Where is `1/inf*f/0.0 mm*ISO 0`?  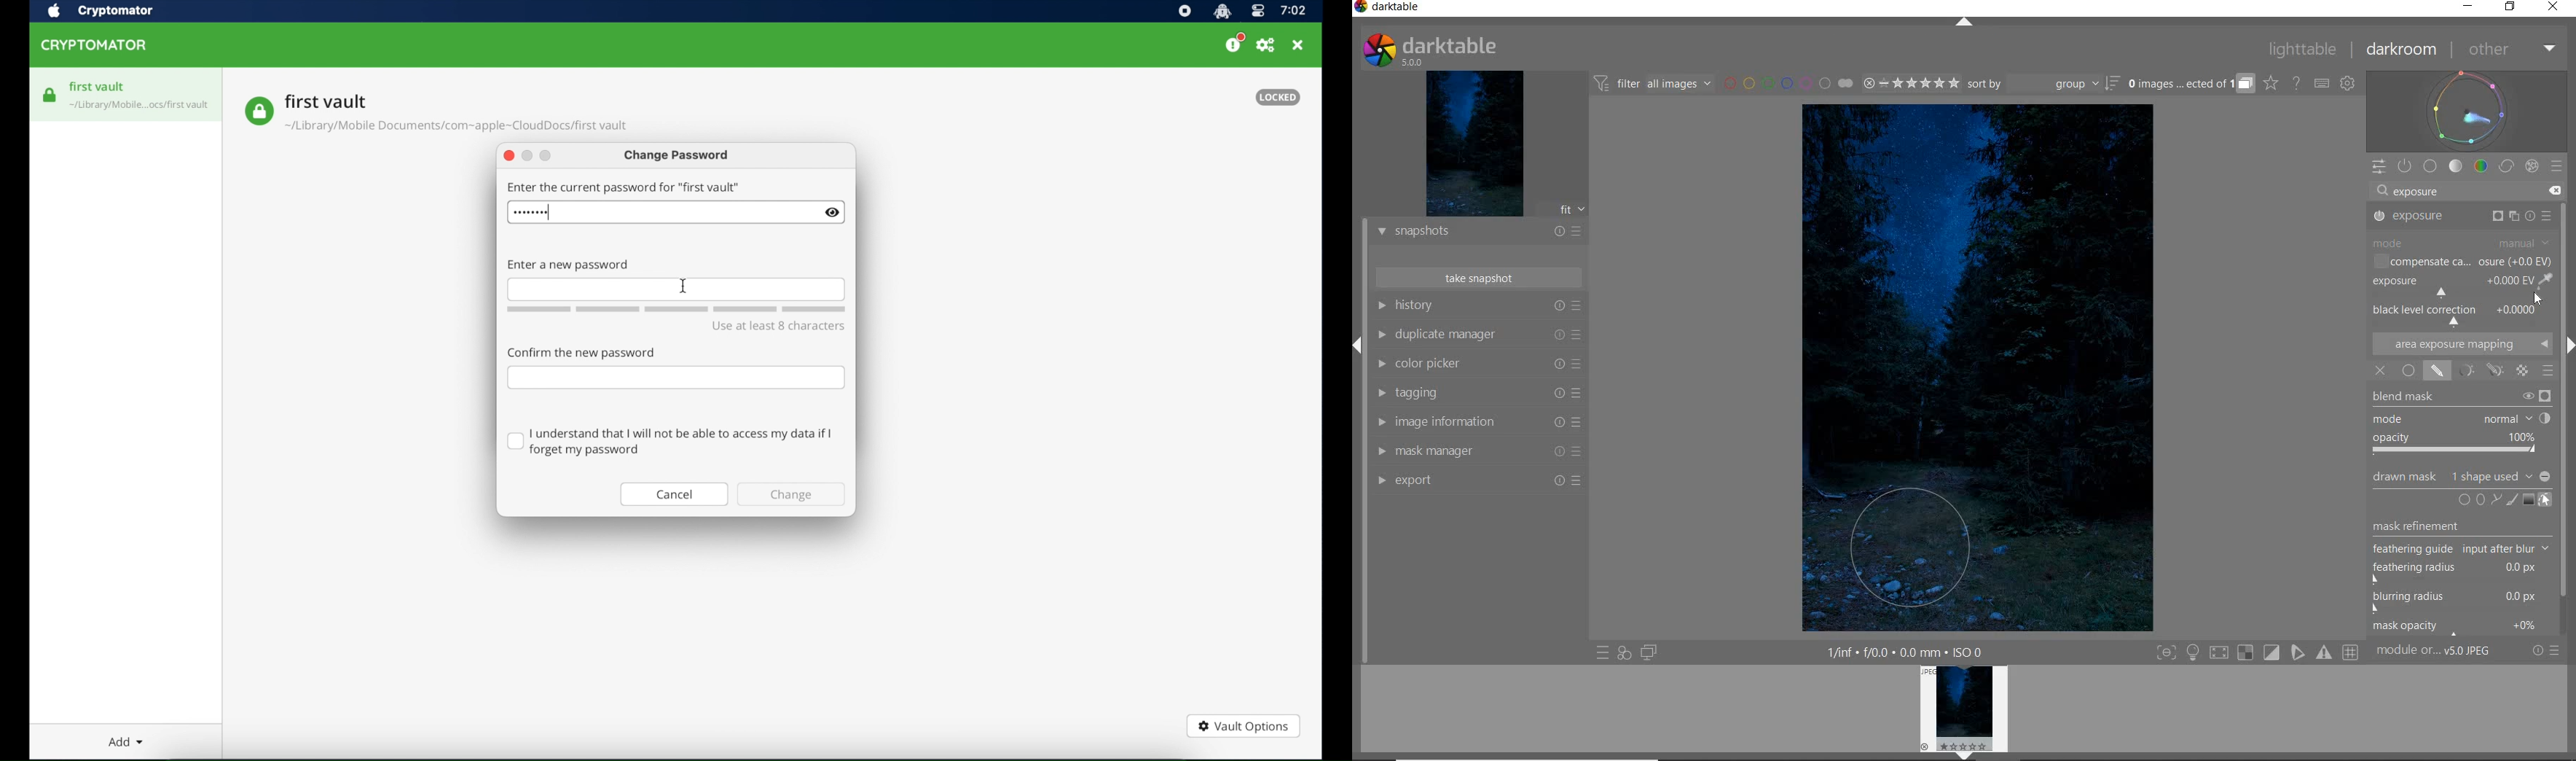 1/inf*f/0.0 mm*ISO 0 is located at coordinates (1901, 651).